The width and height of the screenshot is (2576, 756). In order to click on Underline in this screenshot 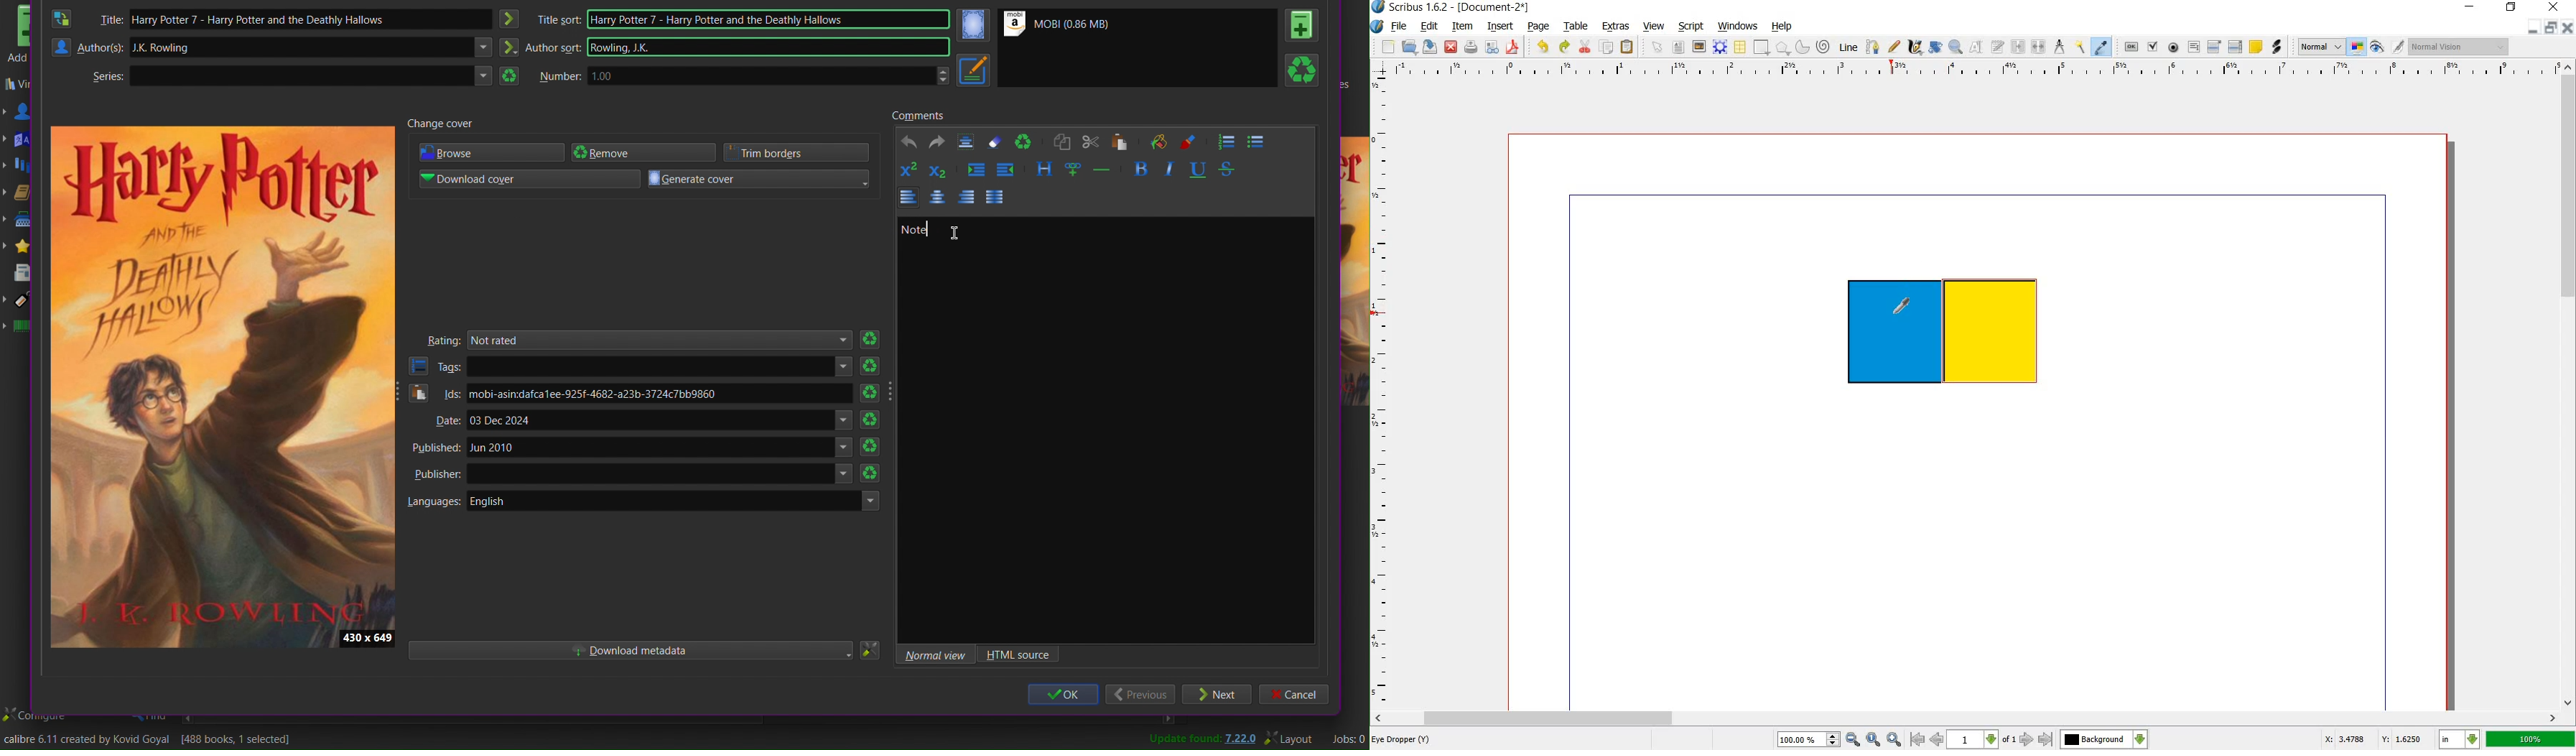, I will do `click(1199, 169)`.